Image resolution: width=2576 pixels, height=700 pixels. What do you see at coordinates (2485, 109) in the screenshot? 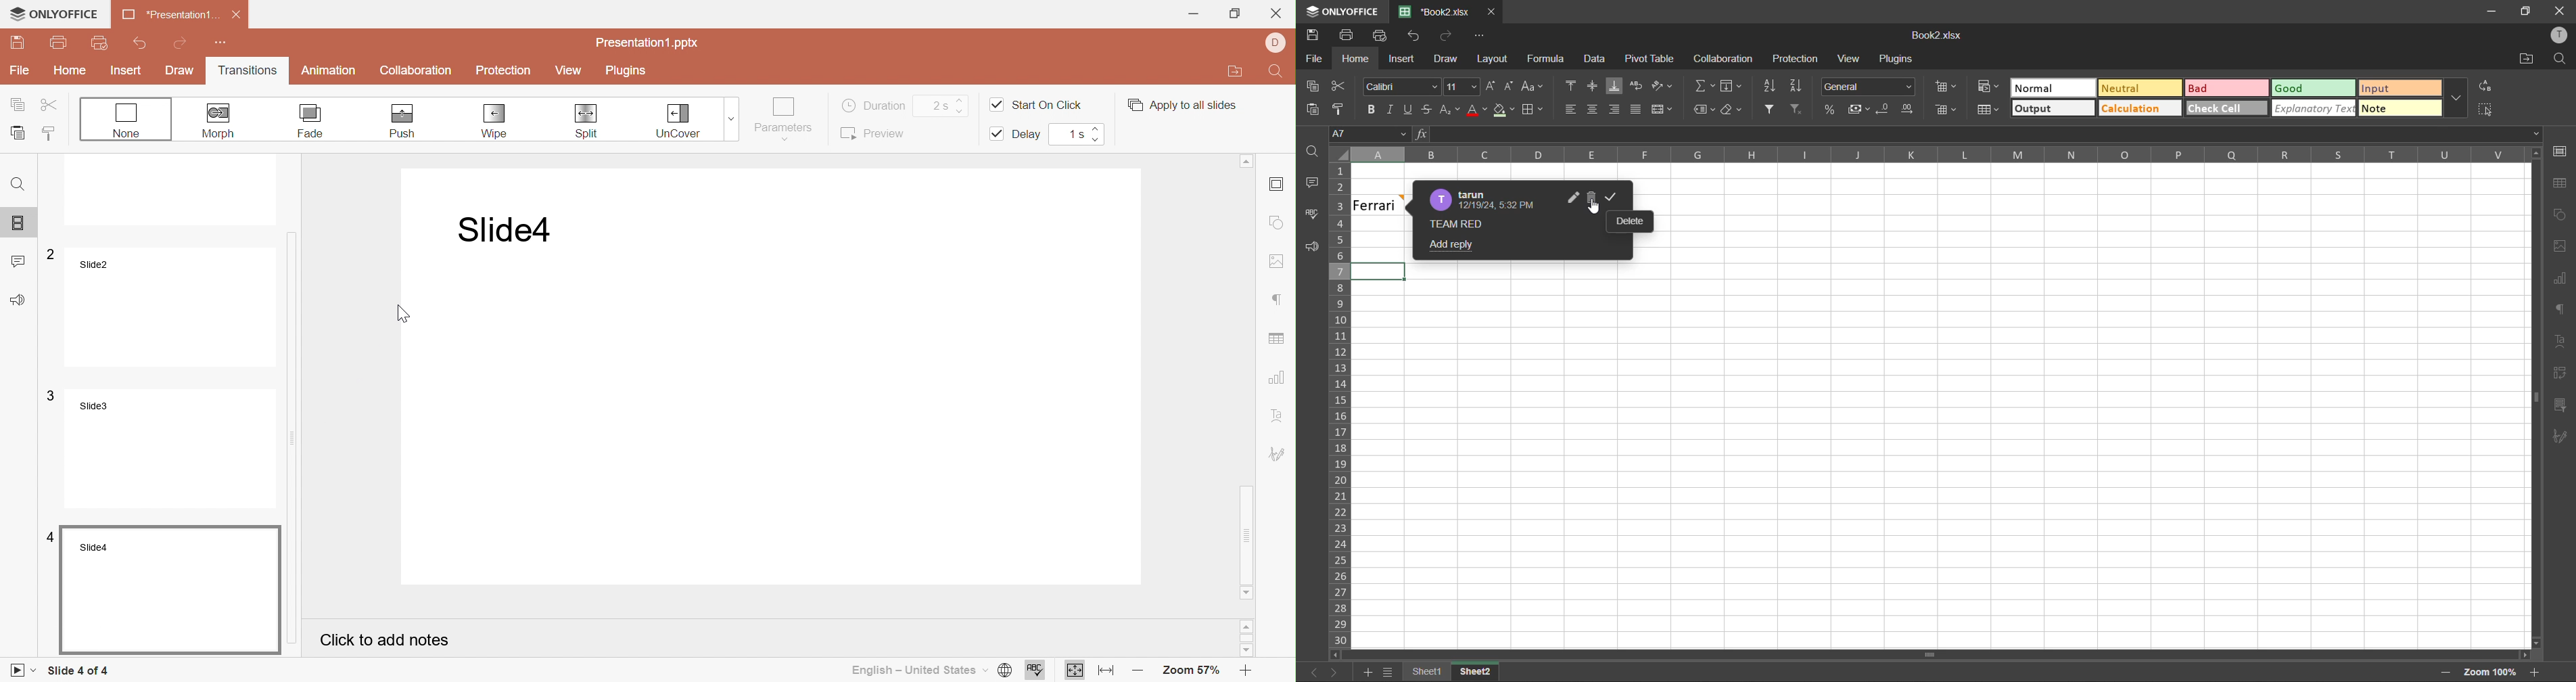
I see `selectcells` at bounding box center [2485, 109].